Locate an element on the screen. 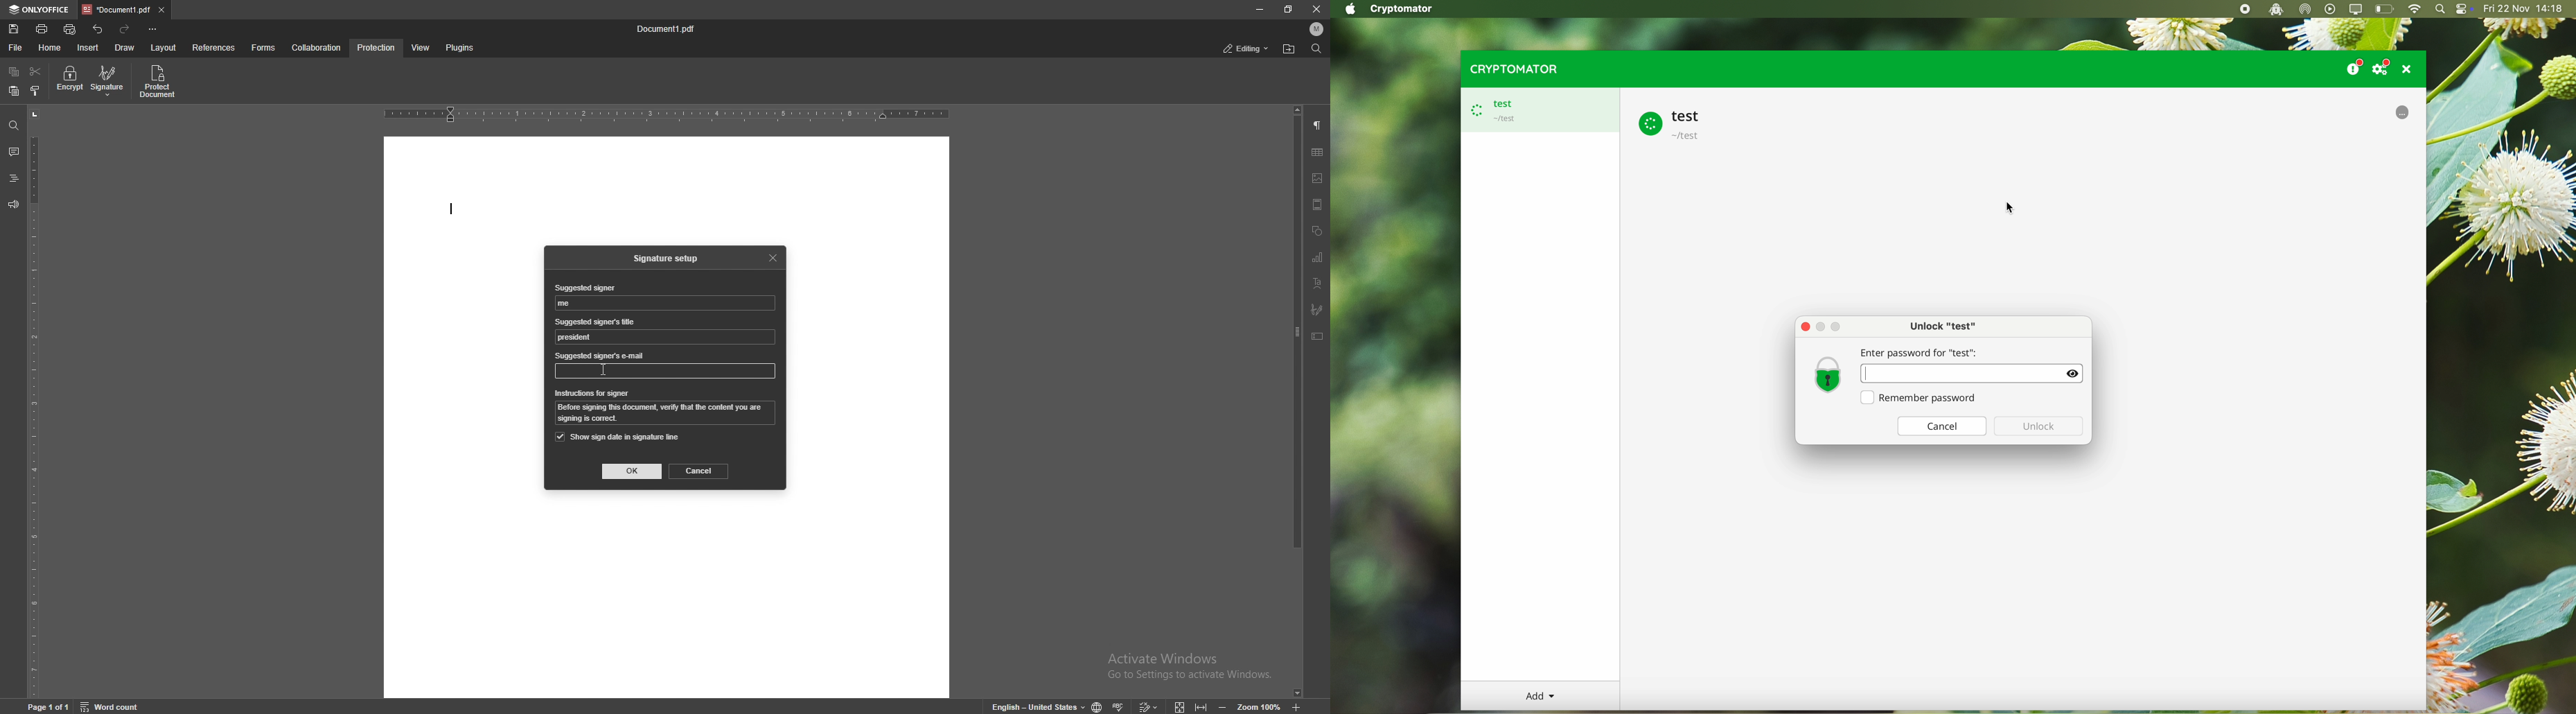  close tab is located at coordinates (162, 9).